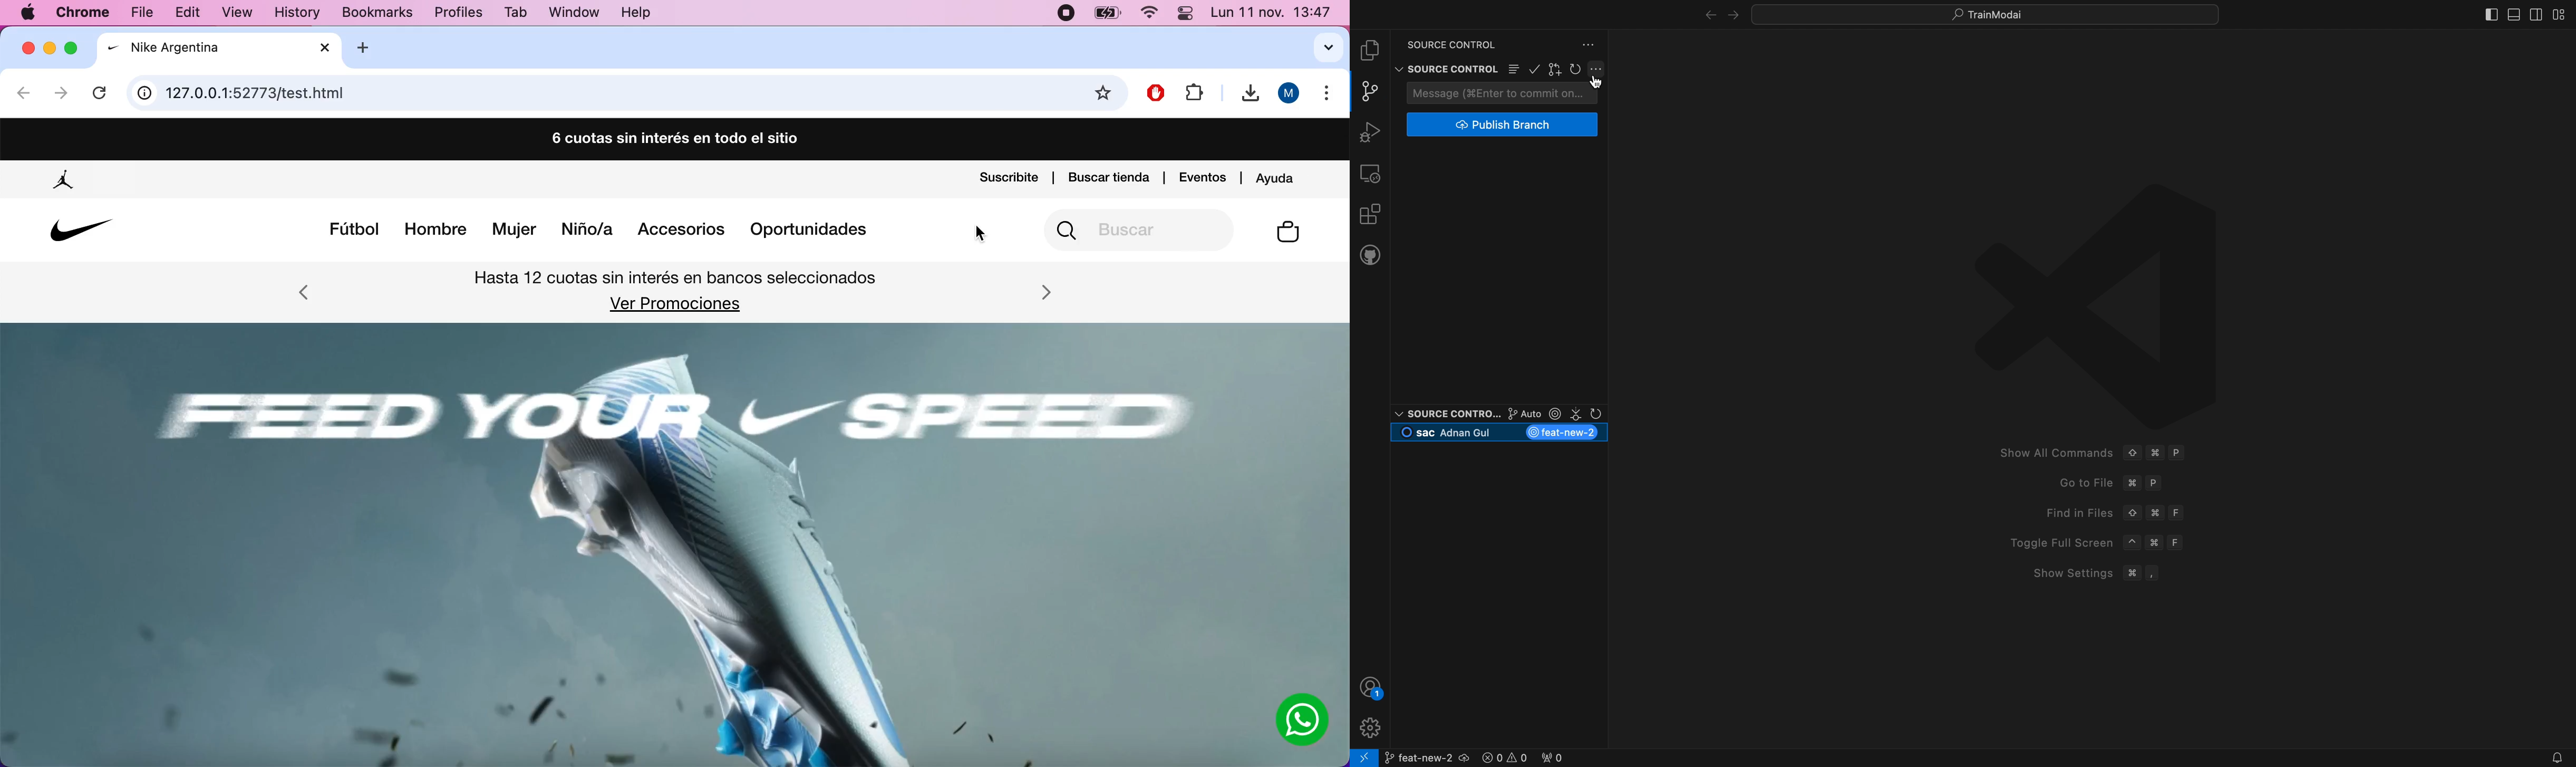  What do you see at coordinates (371, 47) in the screenshot?
I see `add tab` at bounding box center [371, 47].